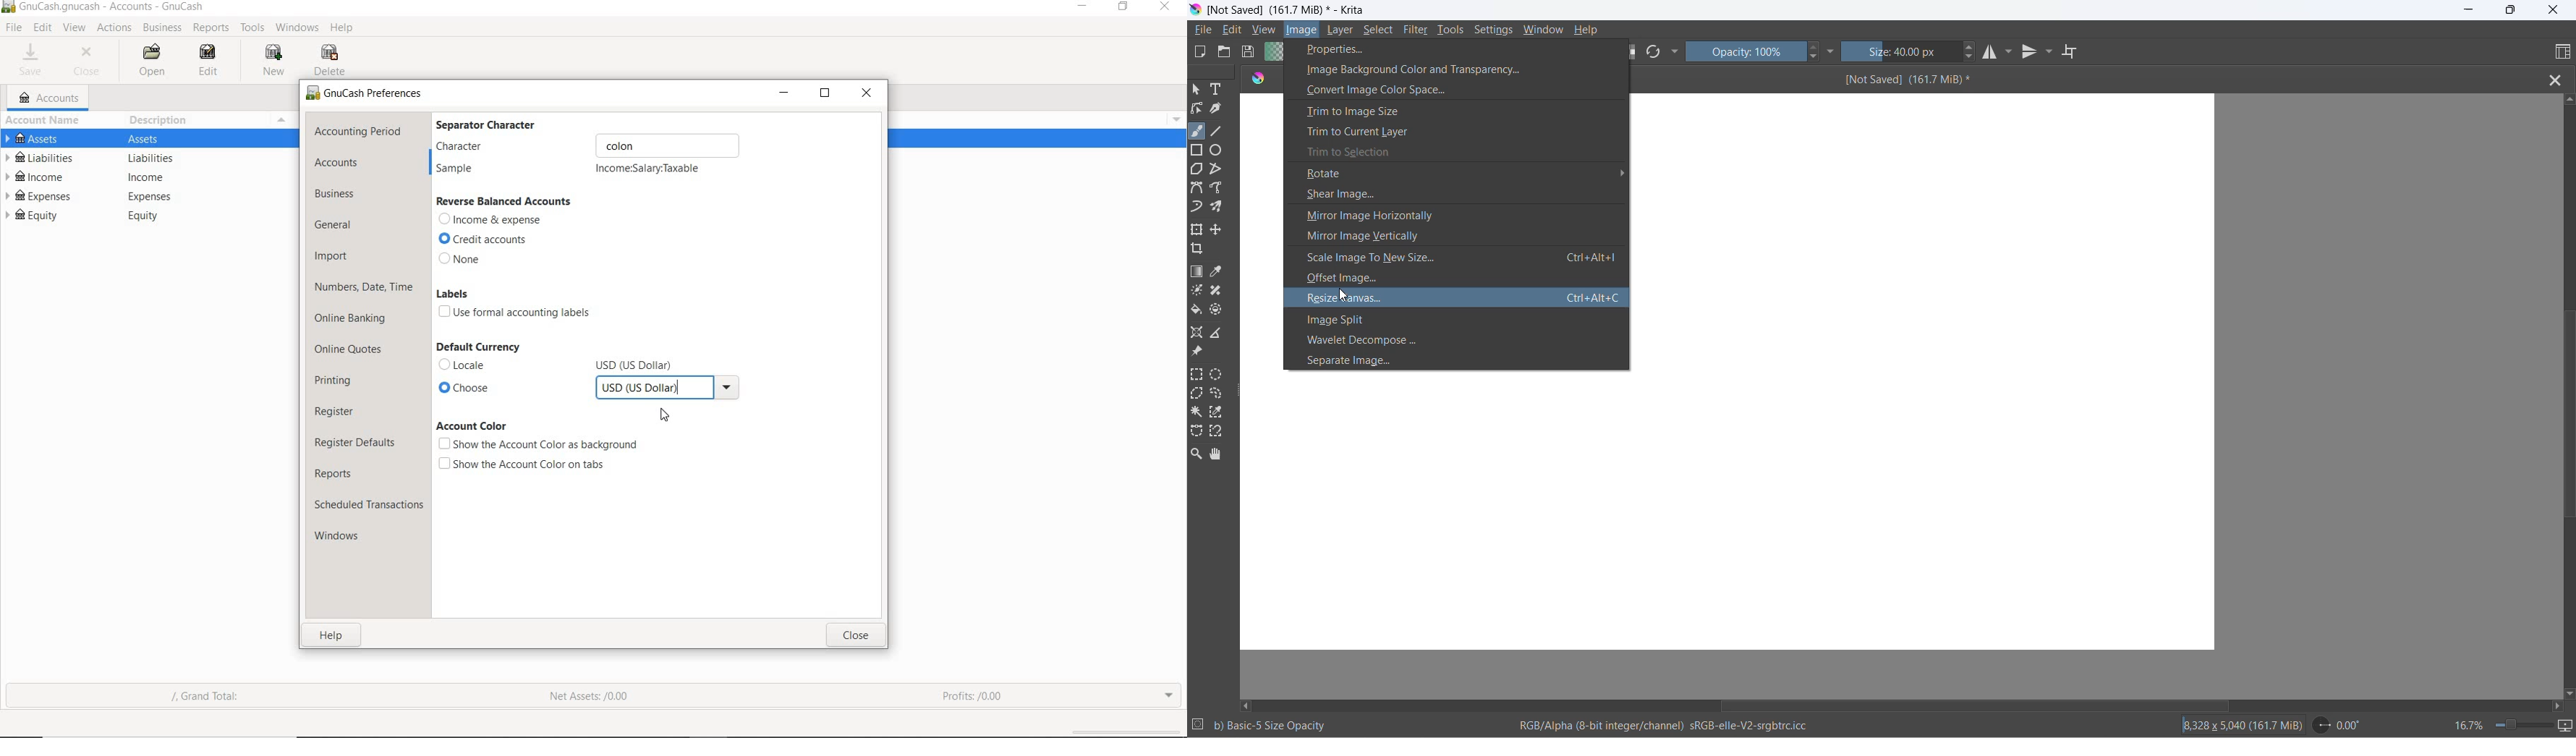 This screenshot has height=756, width=2576. What do you see at coordinates (47, 158) in the screenshot?
I see `LIABILITIES` at bounding box center [47, 158].